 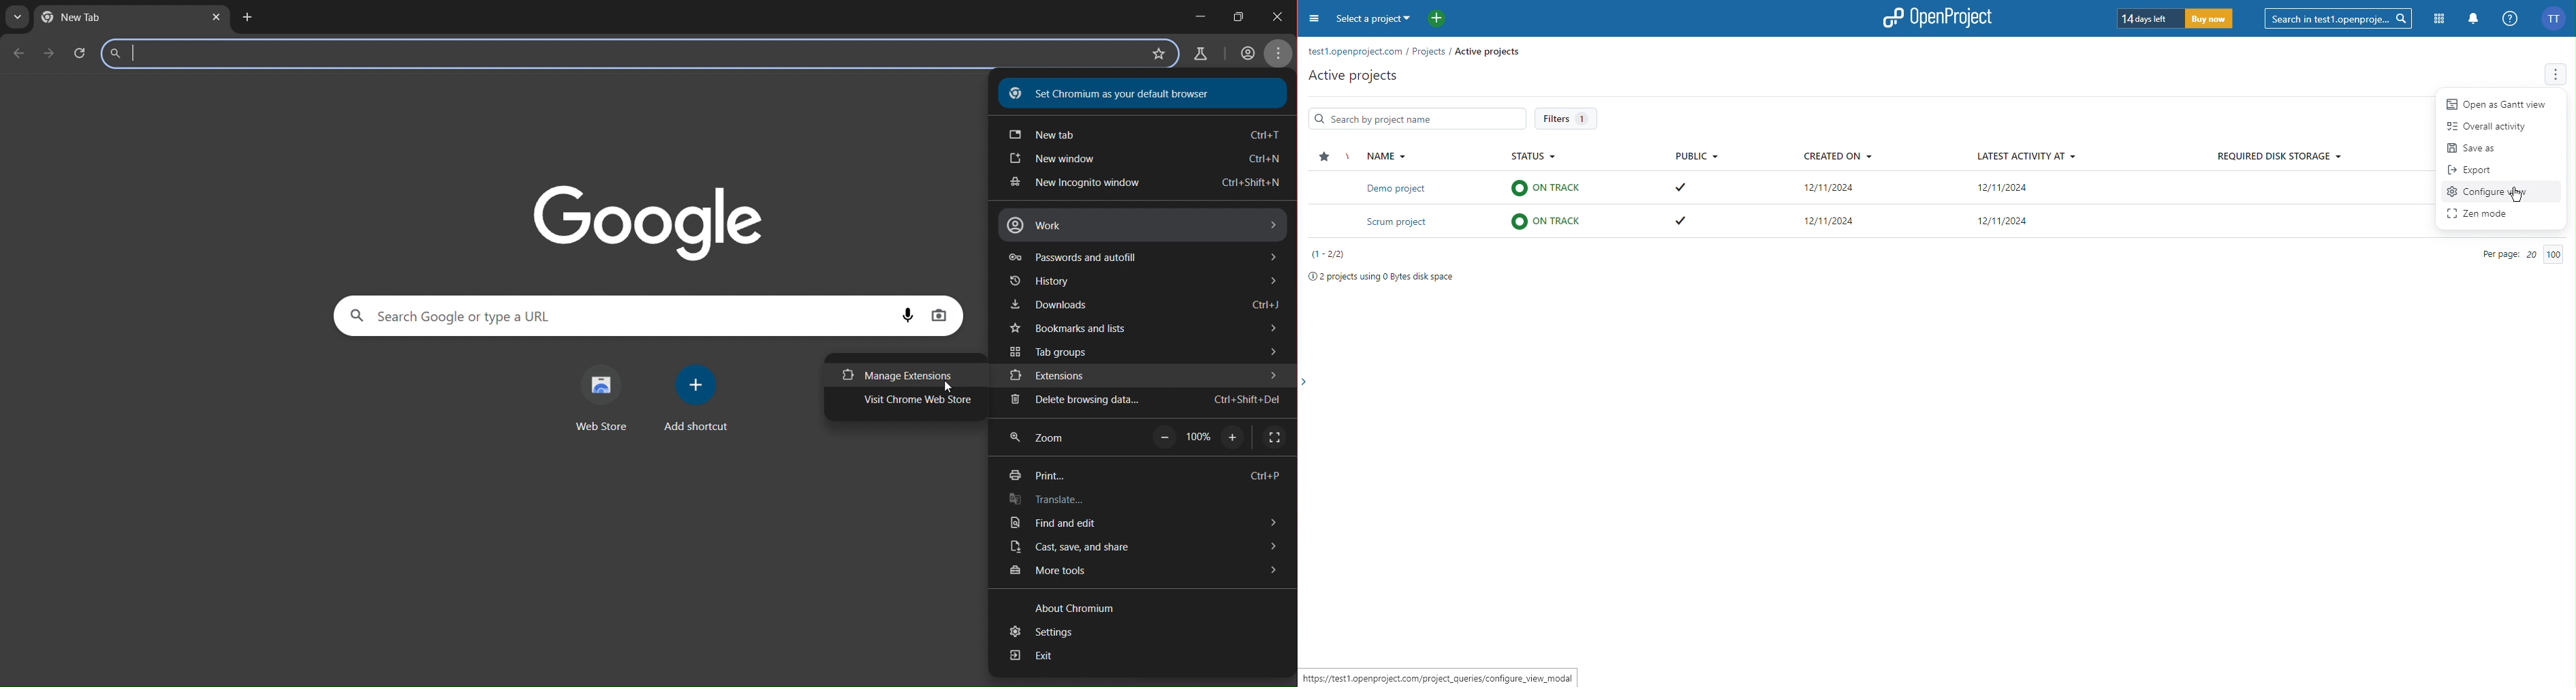 I want to click on Trial timer, so click(x=2176, y=20).